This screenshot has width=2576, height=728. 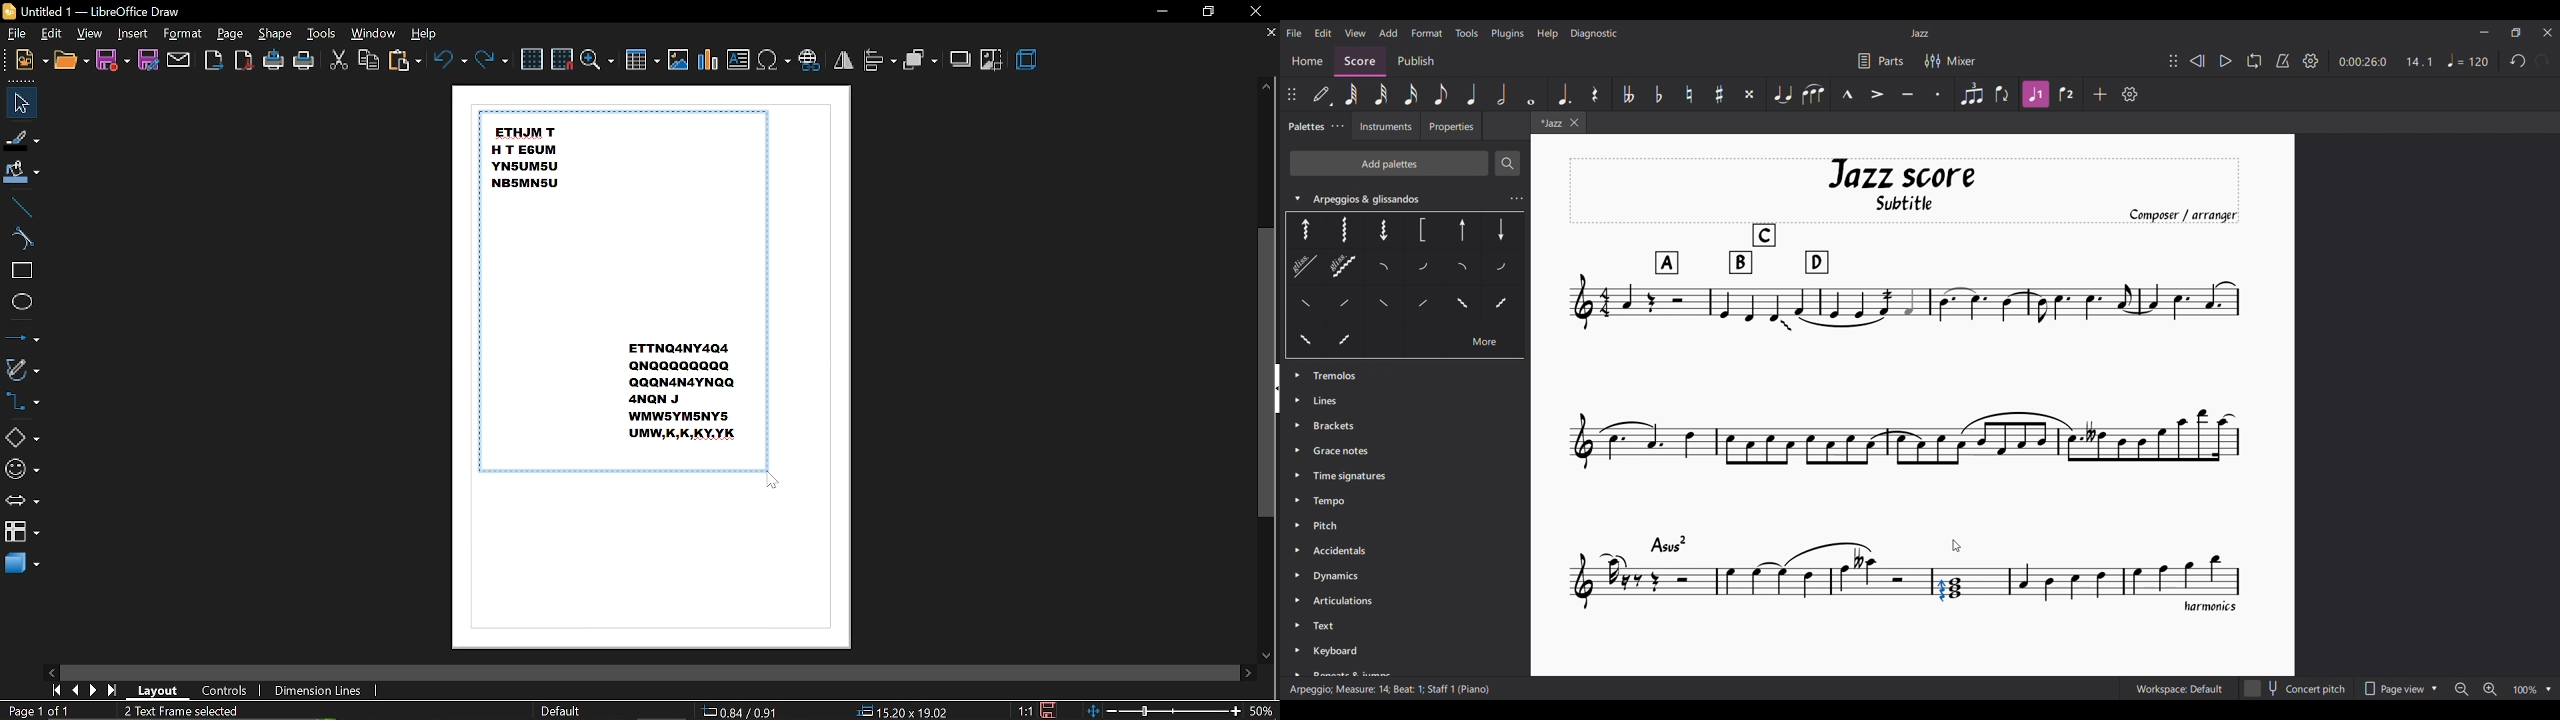 What do you see at coordinates (115, 690) in the screenshot?
I see `go to last page` at bounding box center [115, 690].